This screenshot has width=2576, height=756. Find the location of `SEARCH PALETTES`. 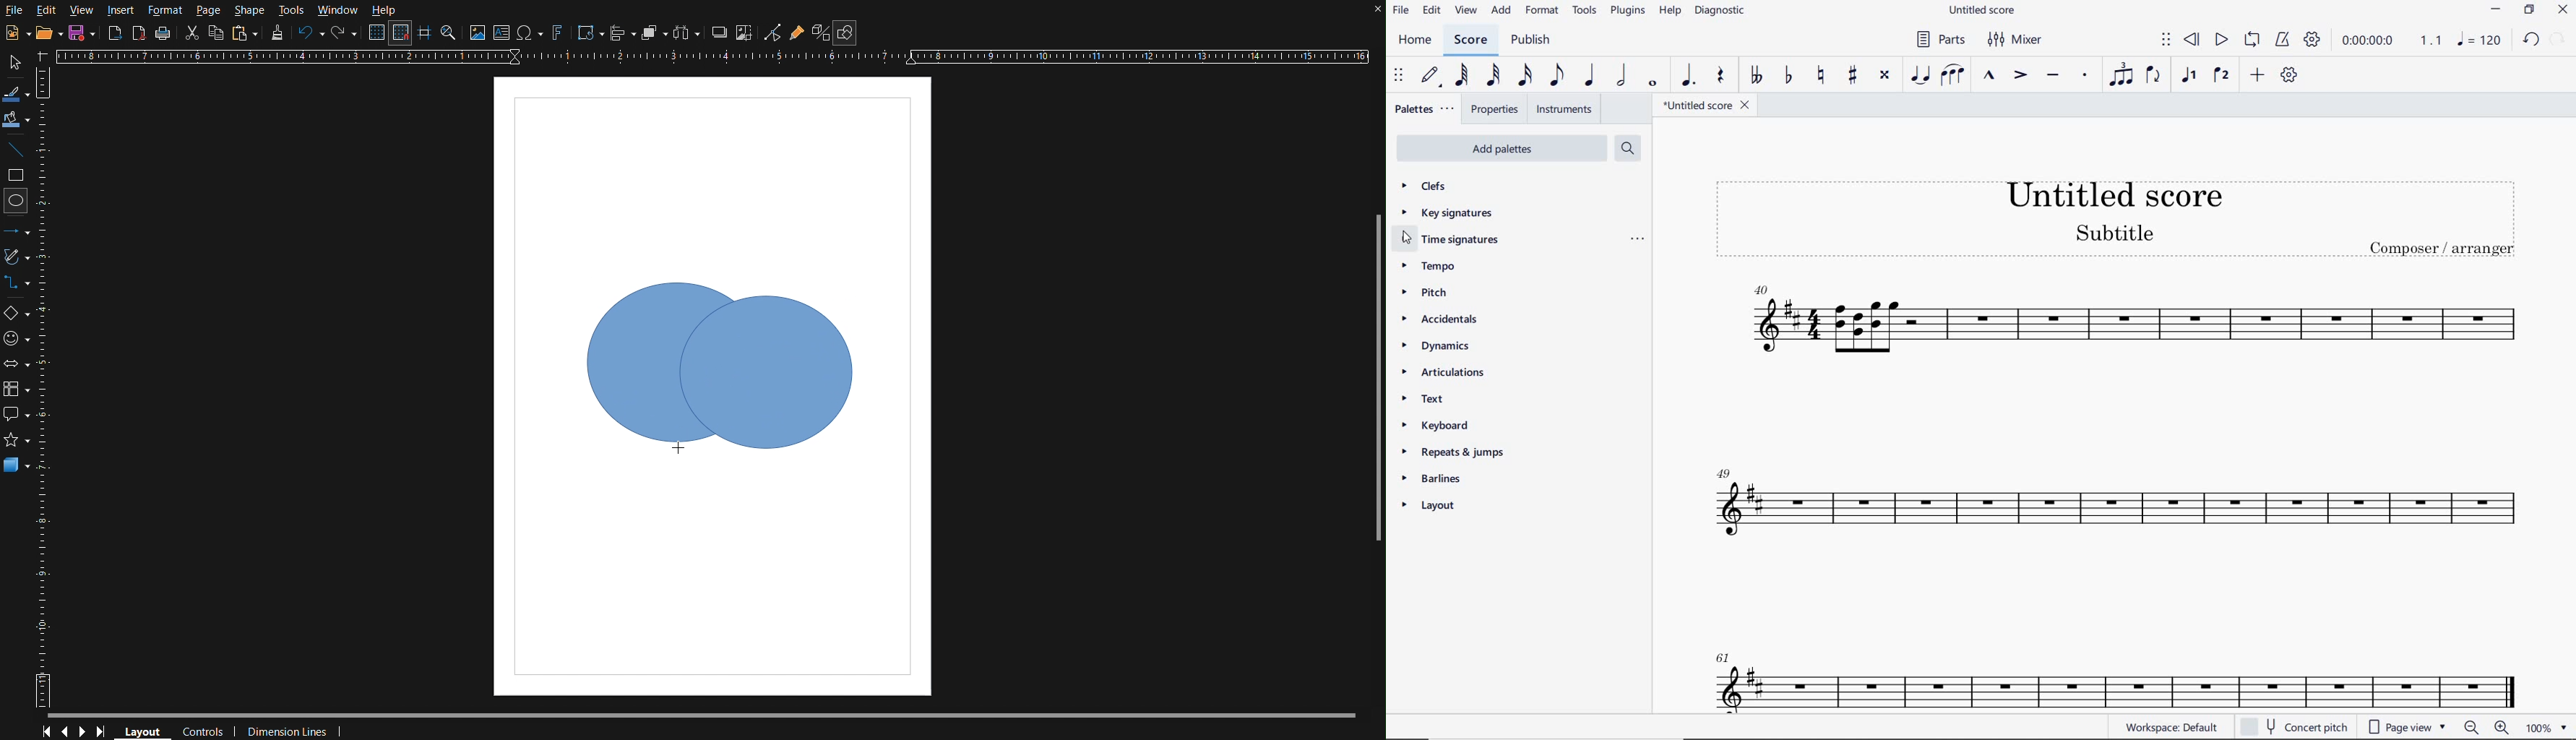

SEARCH PALETTES is located at coordinates (1626, 147).